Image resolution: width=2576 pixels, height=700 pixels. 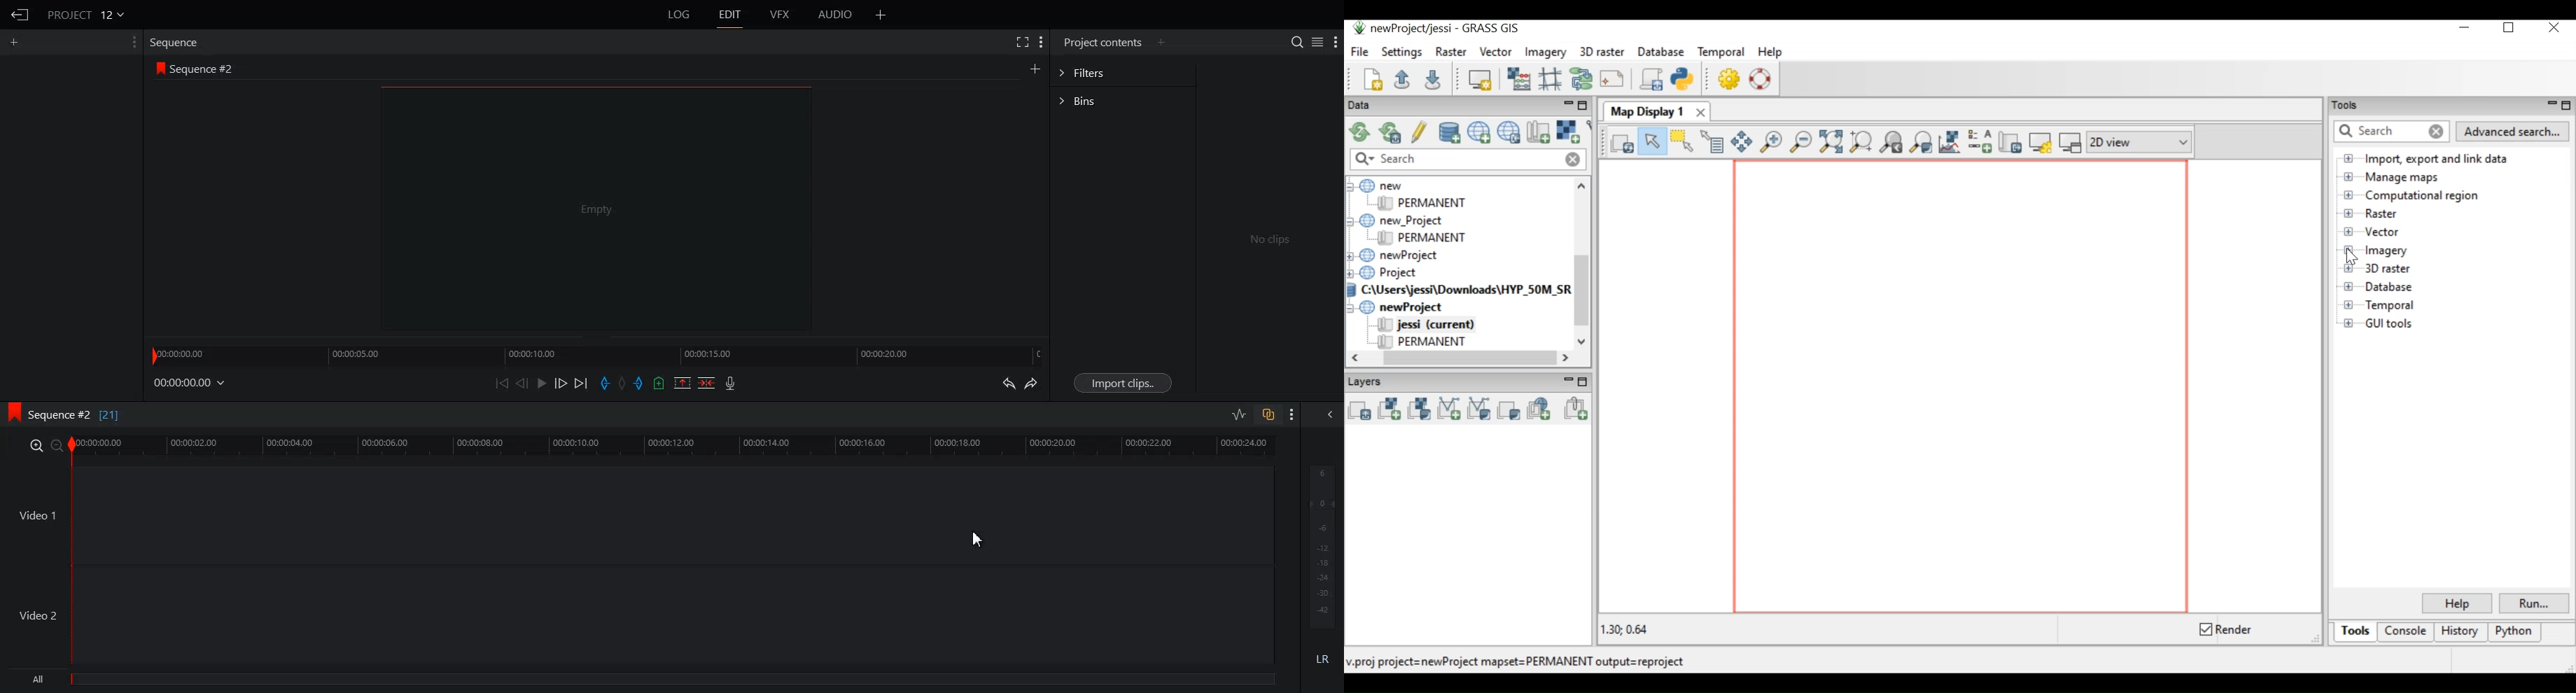 What do you see at coordinates (1034, 69) in the screenshot?
I see `Create Sequence` at bounding box center [1034, 69].